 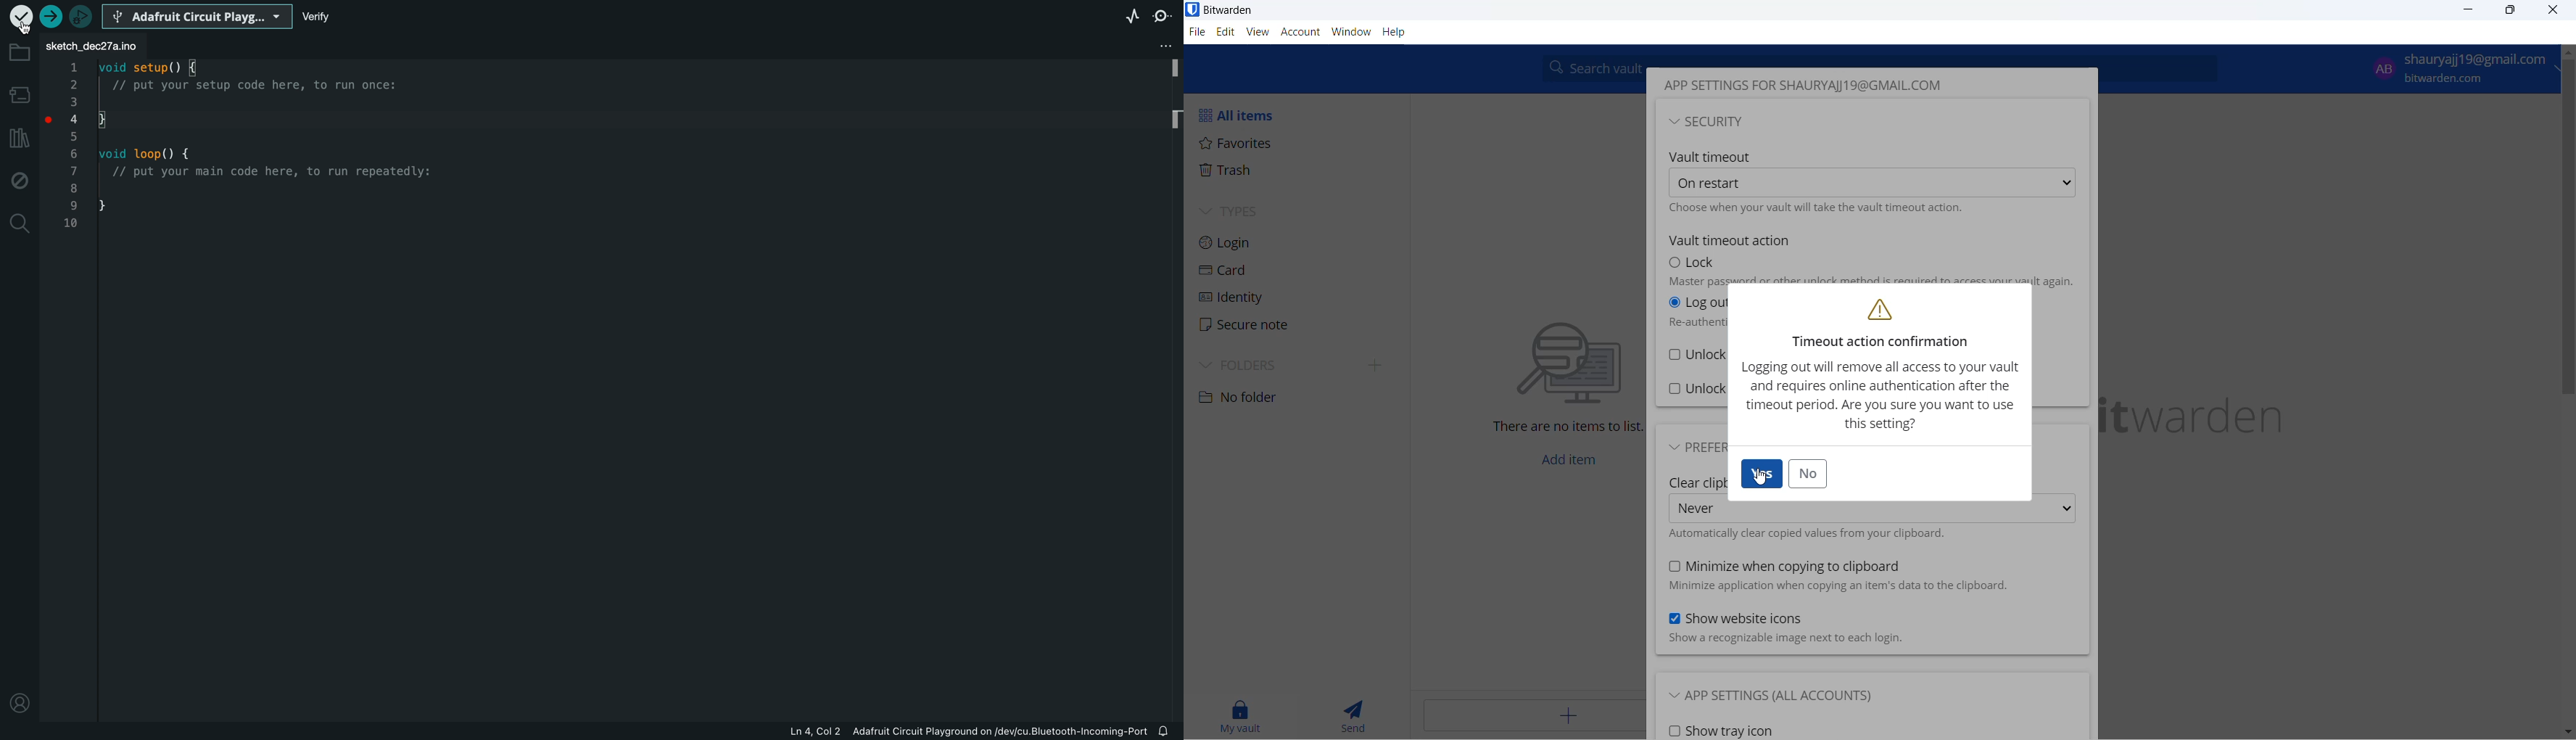 What do you see at coordinates (1873, 509) in the screenshot?
I see `clear clipboard options` at bounding box center [1873, 509].